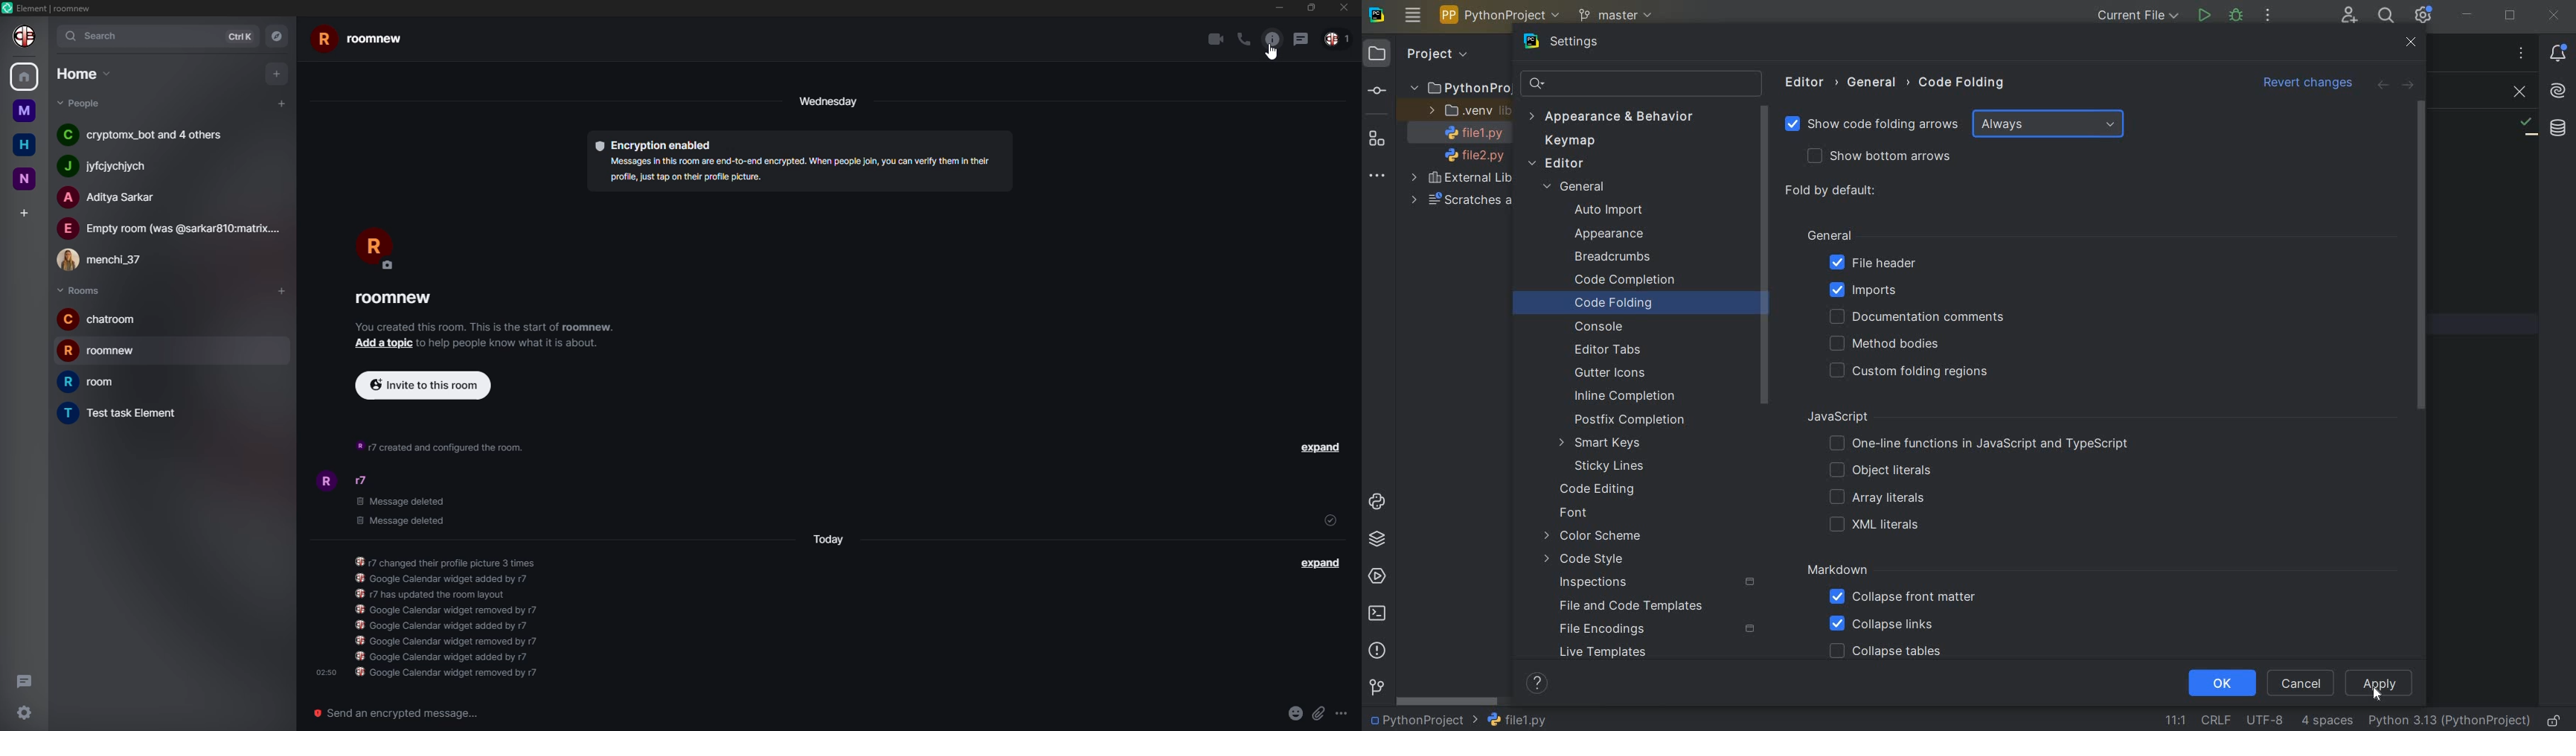 This screenshot has width=2576, height=756. I want to click on SCROLLBAR, so click(1447, 703).